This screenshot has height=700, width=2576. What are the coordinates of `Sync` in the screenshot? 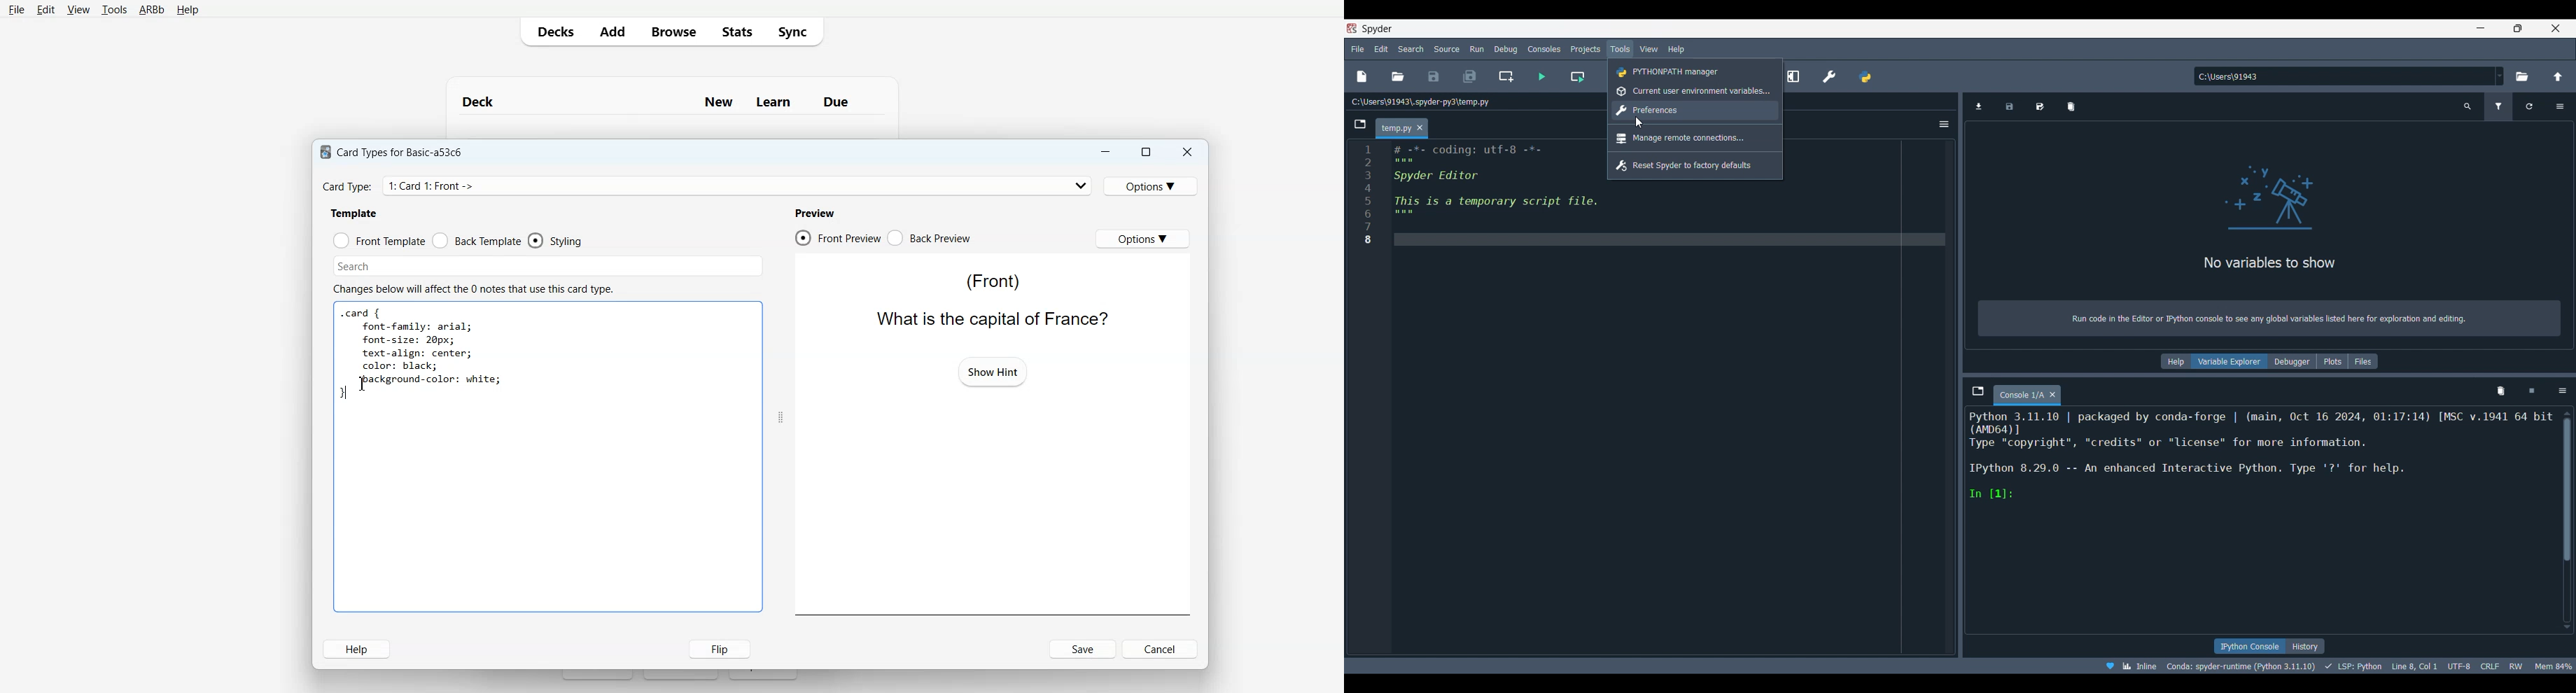 It's located at (797, 31).